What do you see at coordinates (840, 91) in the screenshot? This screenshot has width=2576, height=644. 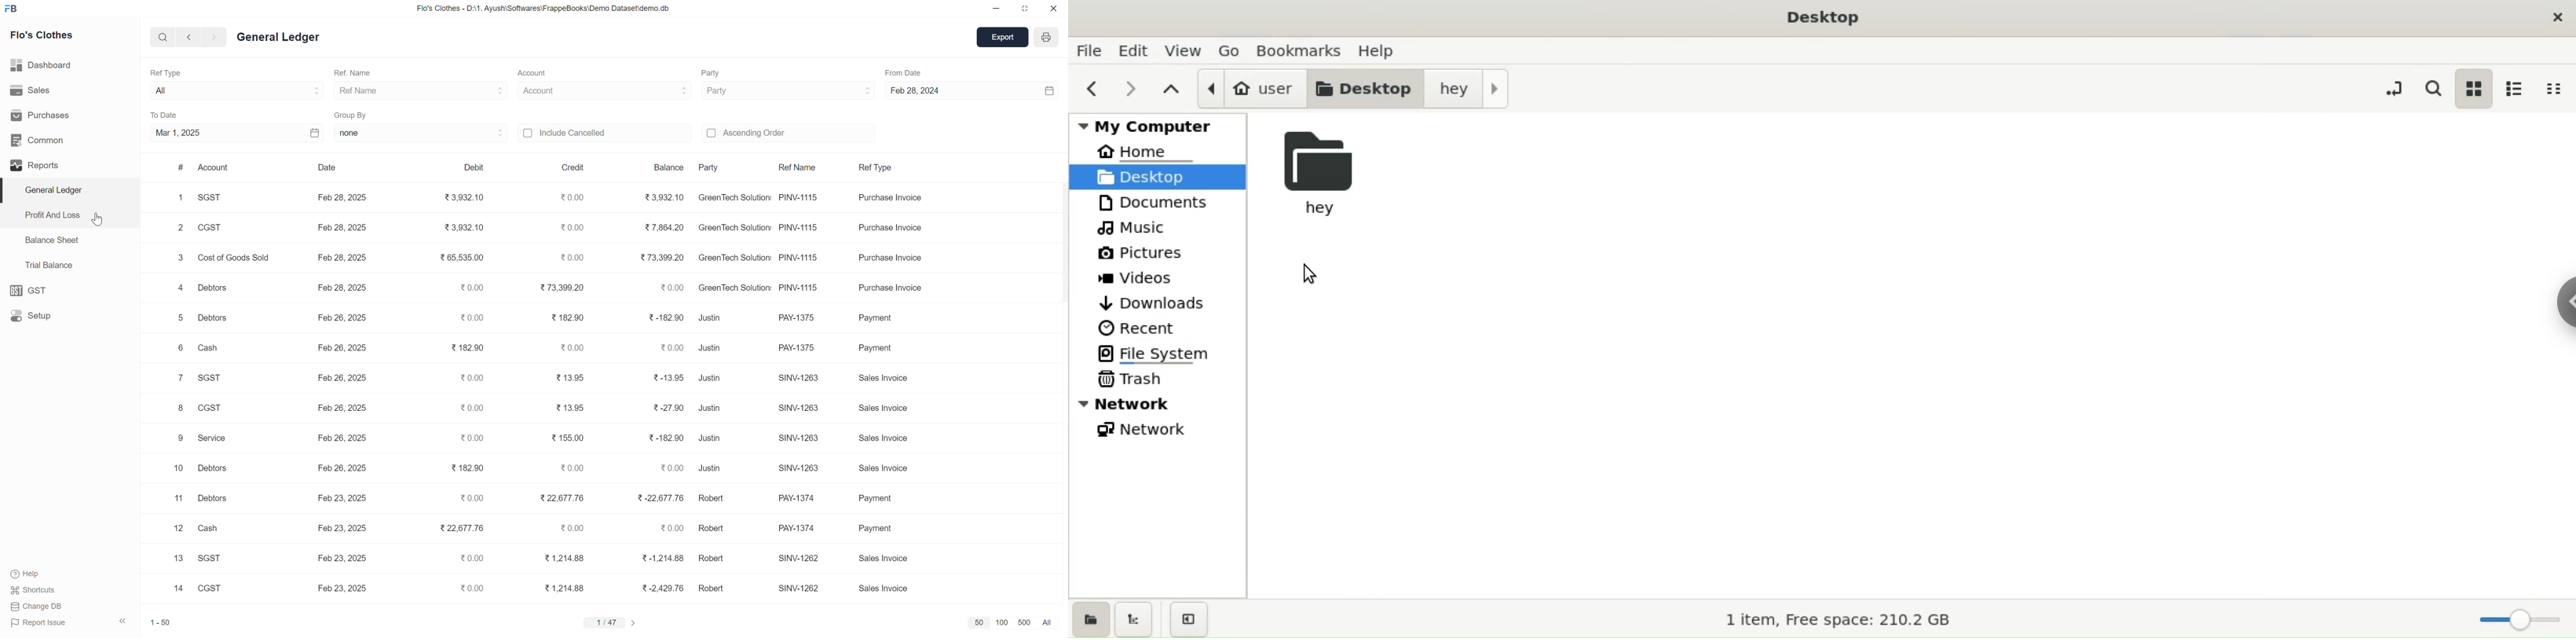 I see `Party dropdown` at bounding box center [840, 91].